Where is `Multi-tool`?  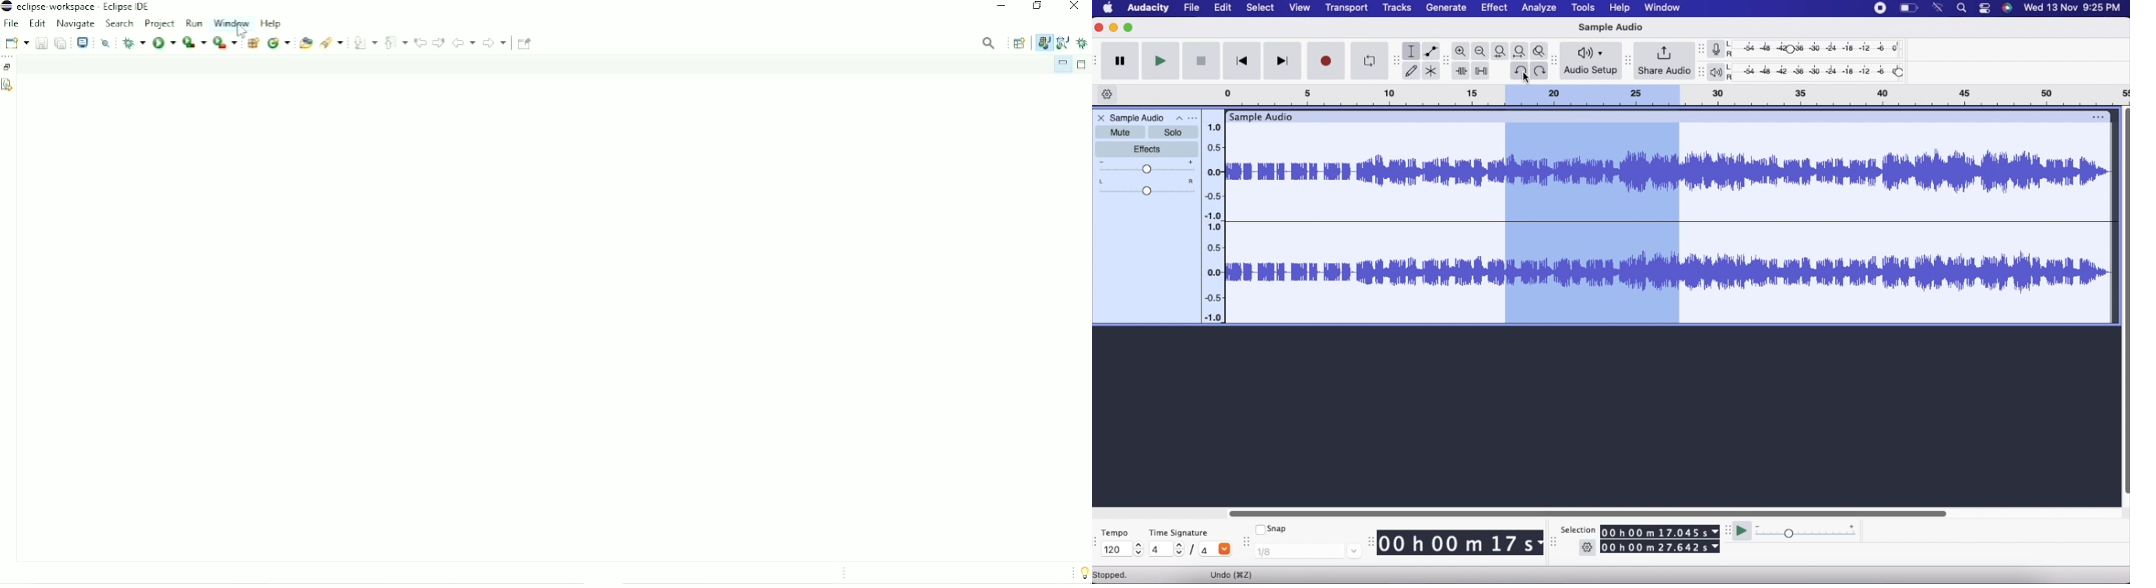
Multi-tool is located at coordinates (1432, 71).